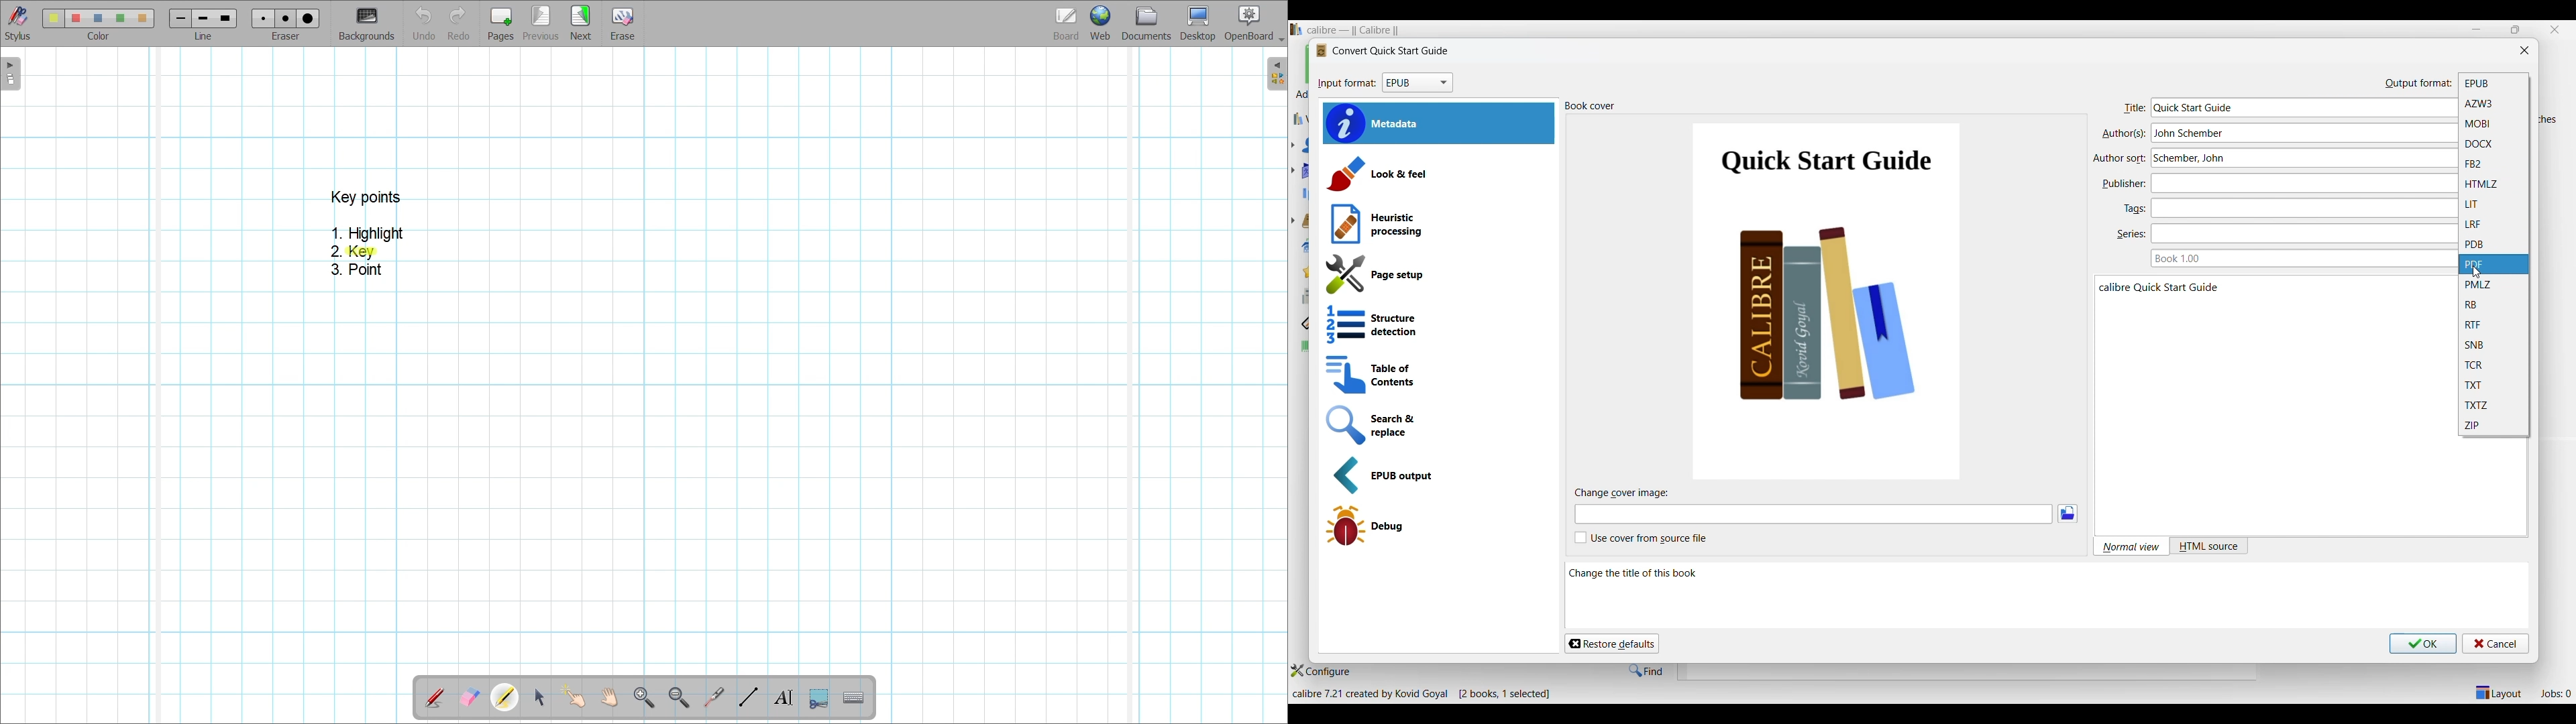 The height and width of the screenshot is (728, 2576). I want to click on Search and replace, so click(1433, 426).